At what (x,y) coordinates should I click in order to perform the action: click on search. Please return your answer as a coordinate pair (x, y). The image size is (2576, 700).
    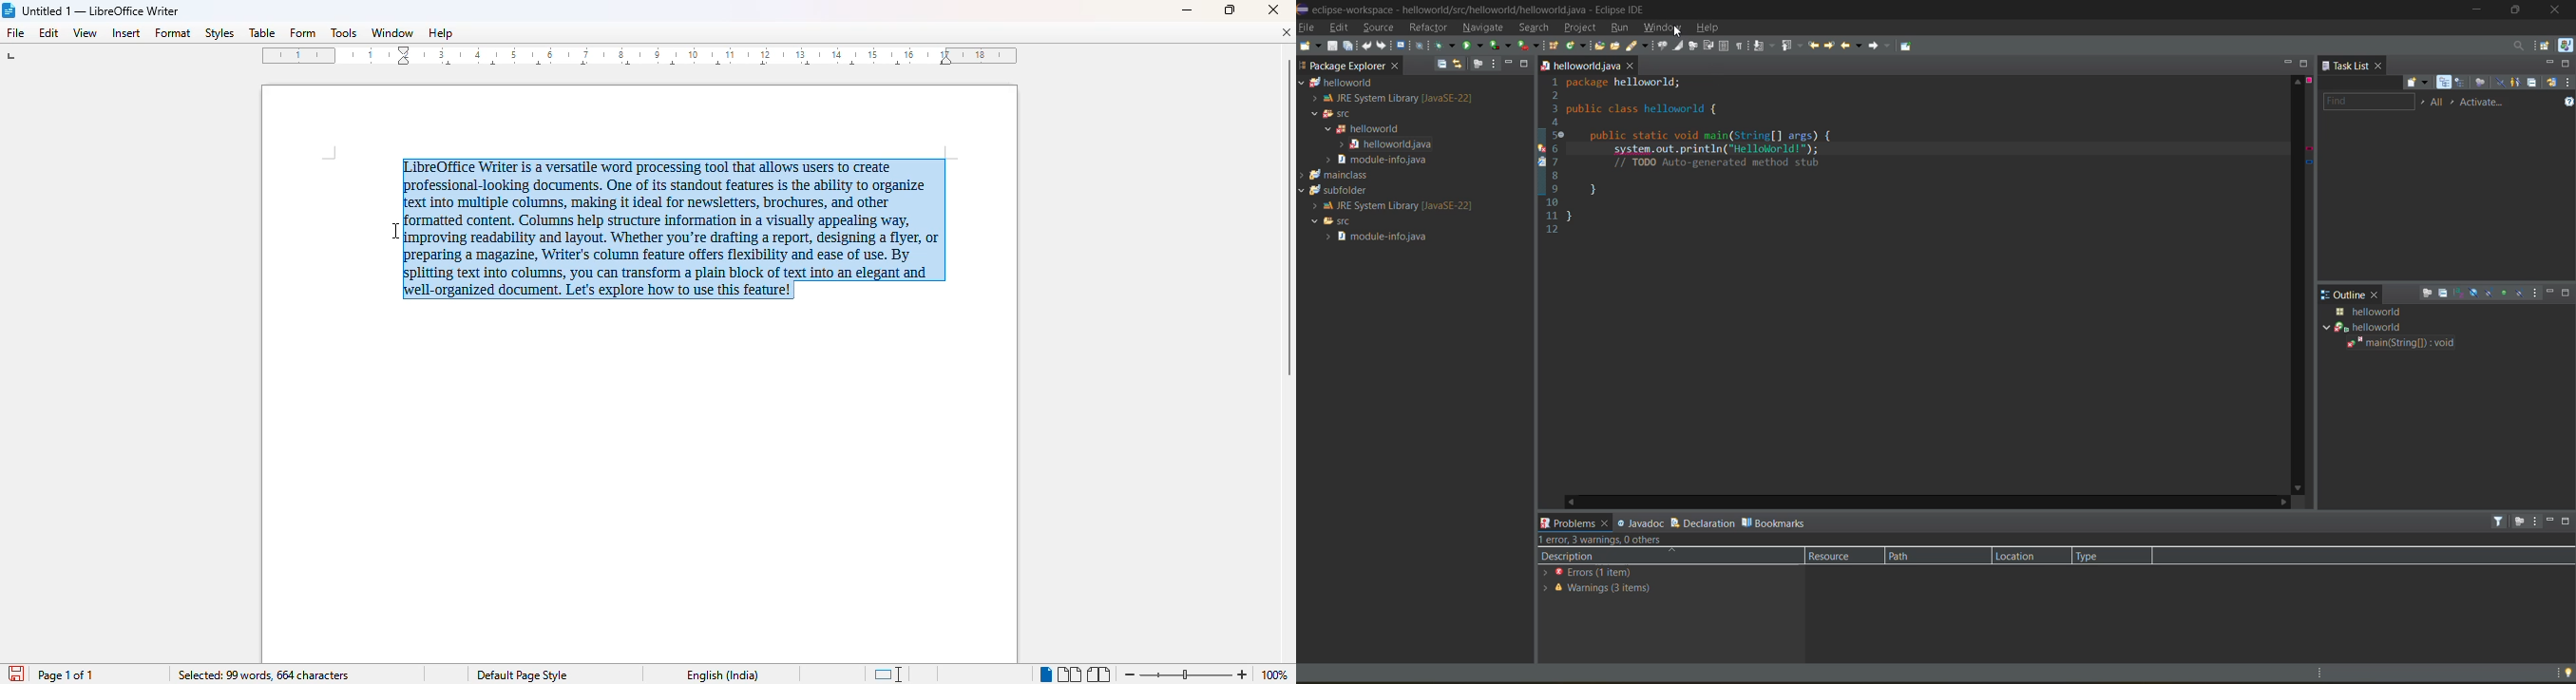
    Looking at the image, I should click on (1639, 47).